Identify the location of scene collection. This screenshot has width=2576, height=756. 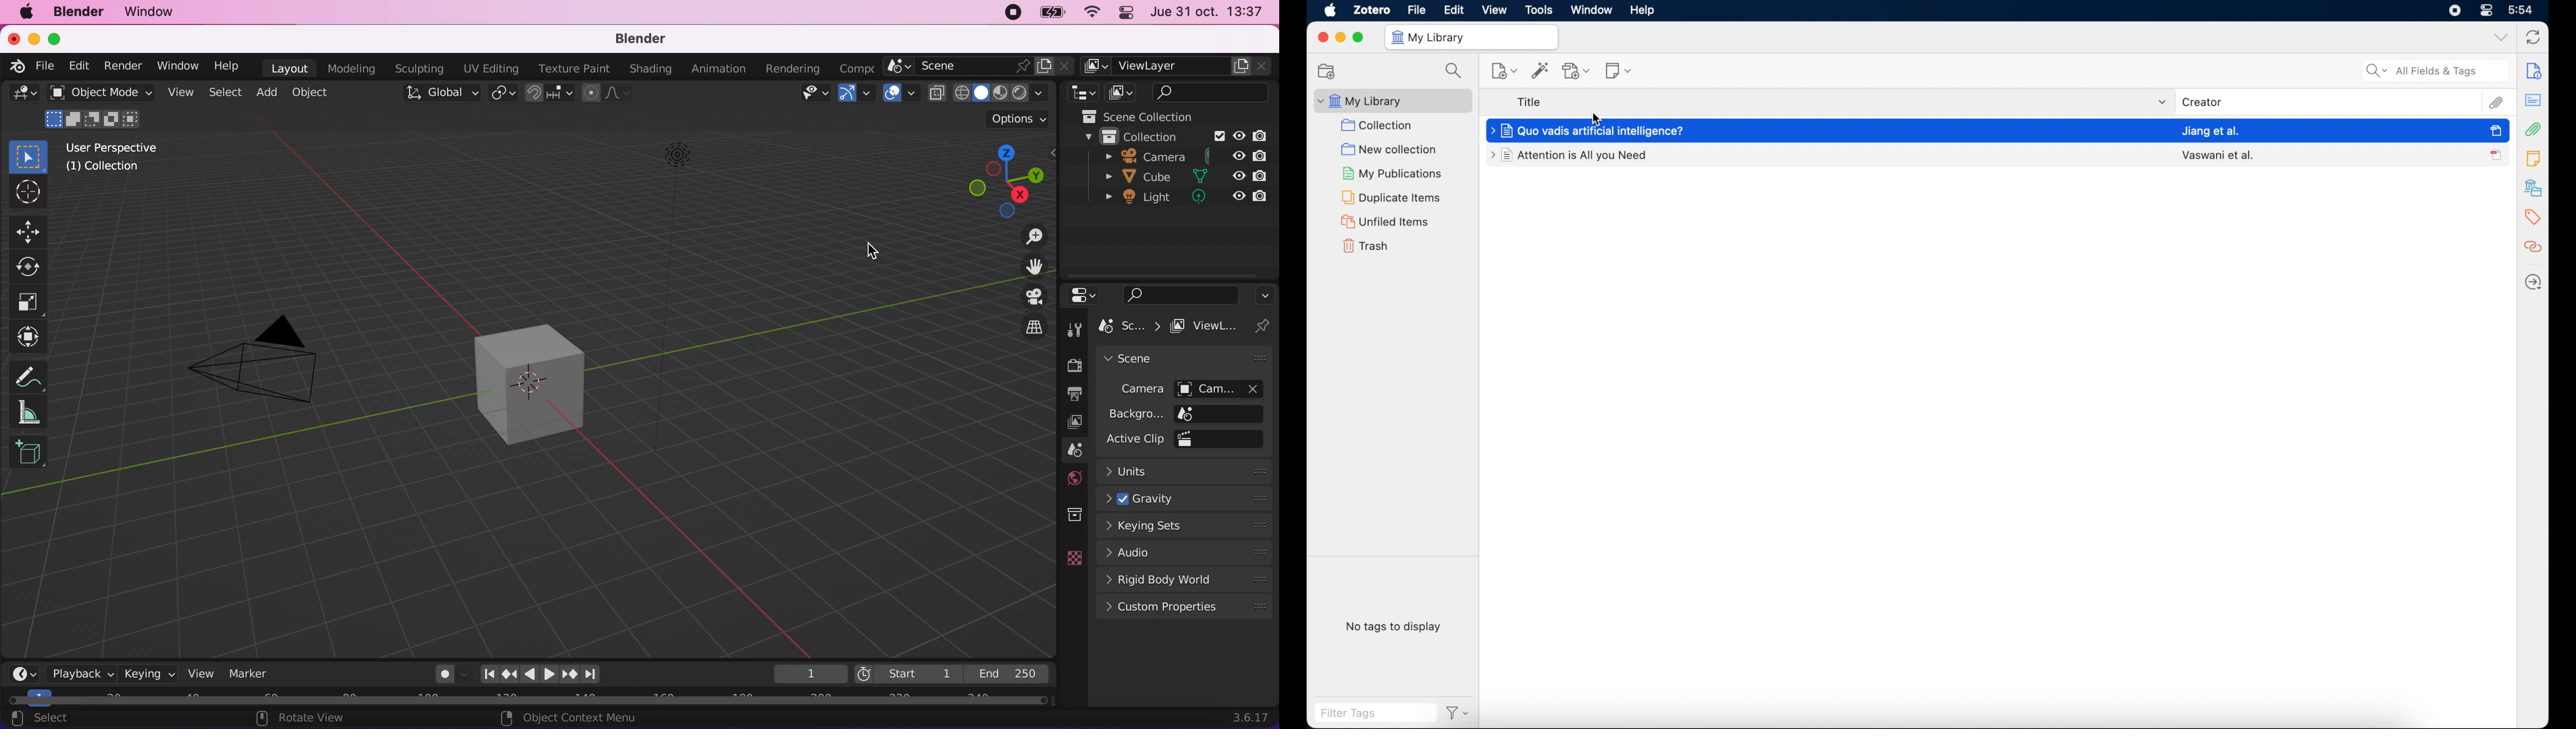
(1173, 116).